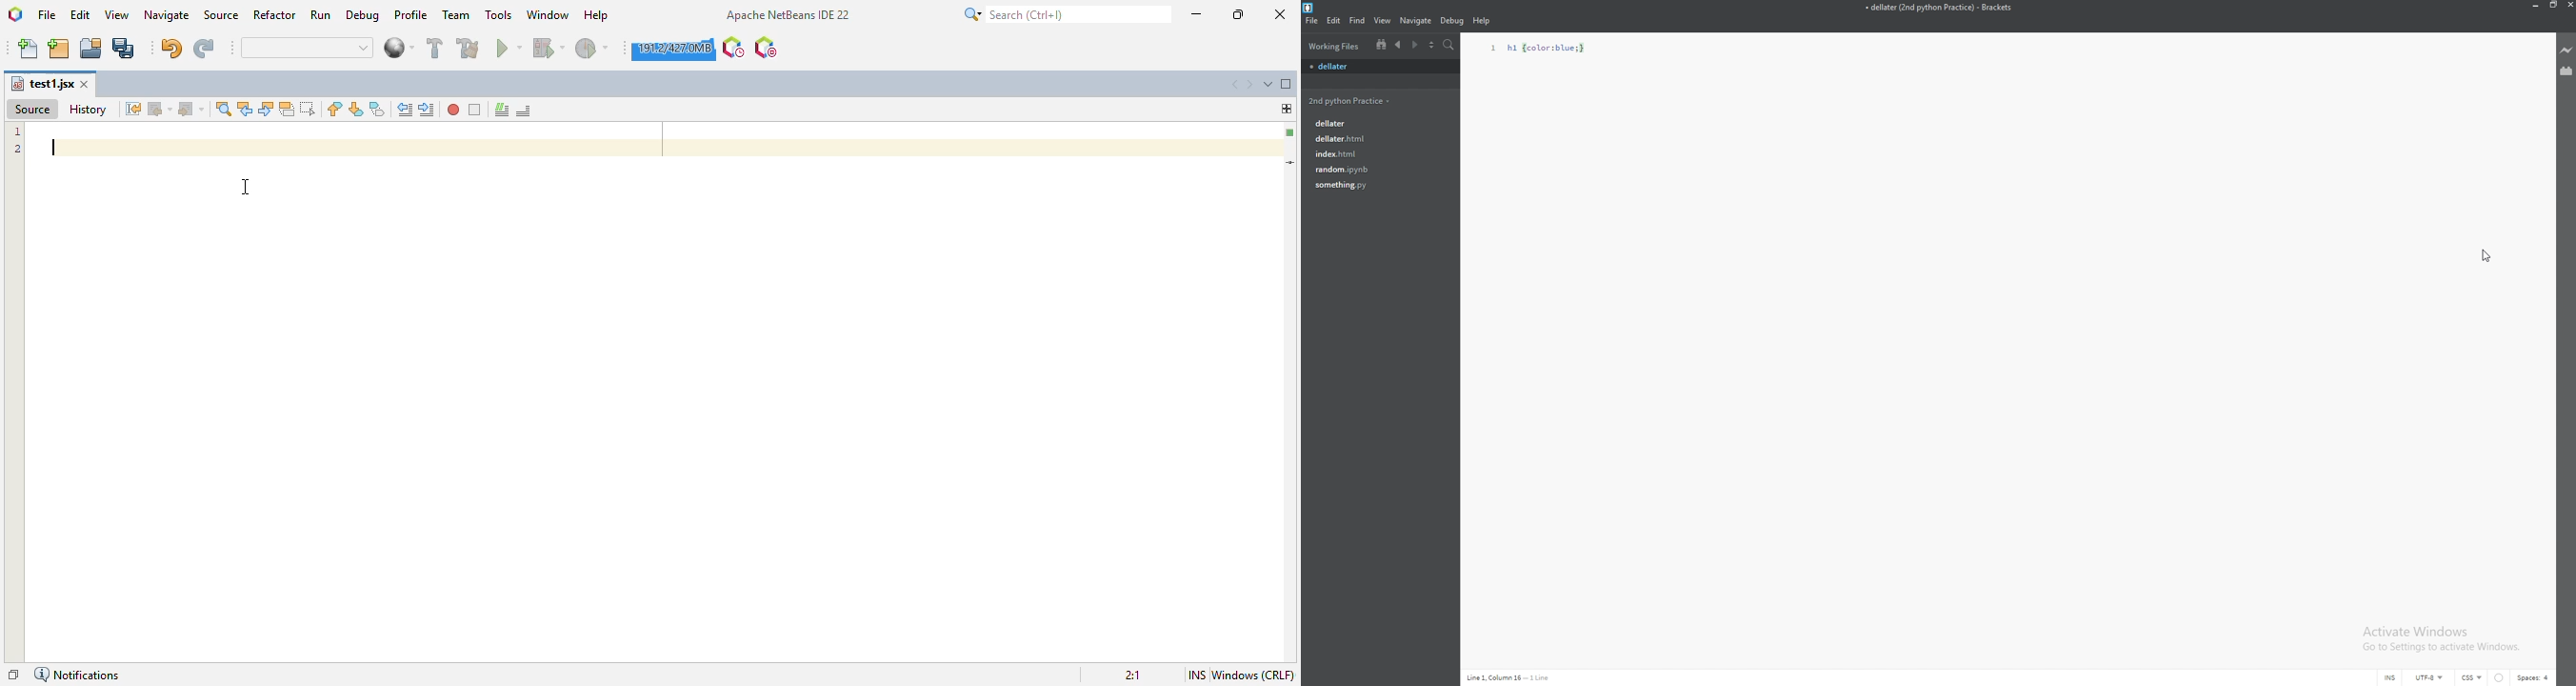  I want to click on shift line right, so click(427, 110).